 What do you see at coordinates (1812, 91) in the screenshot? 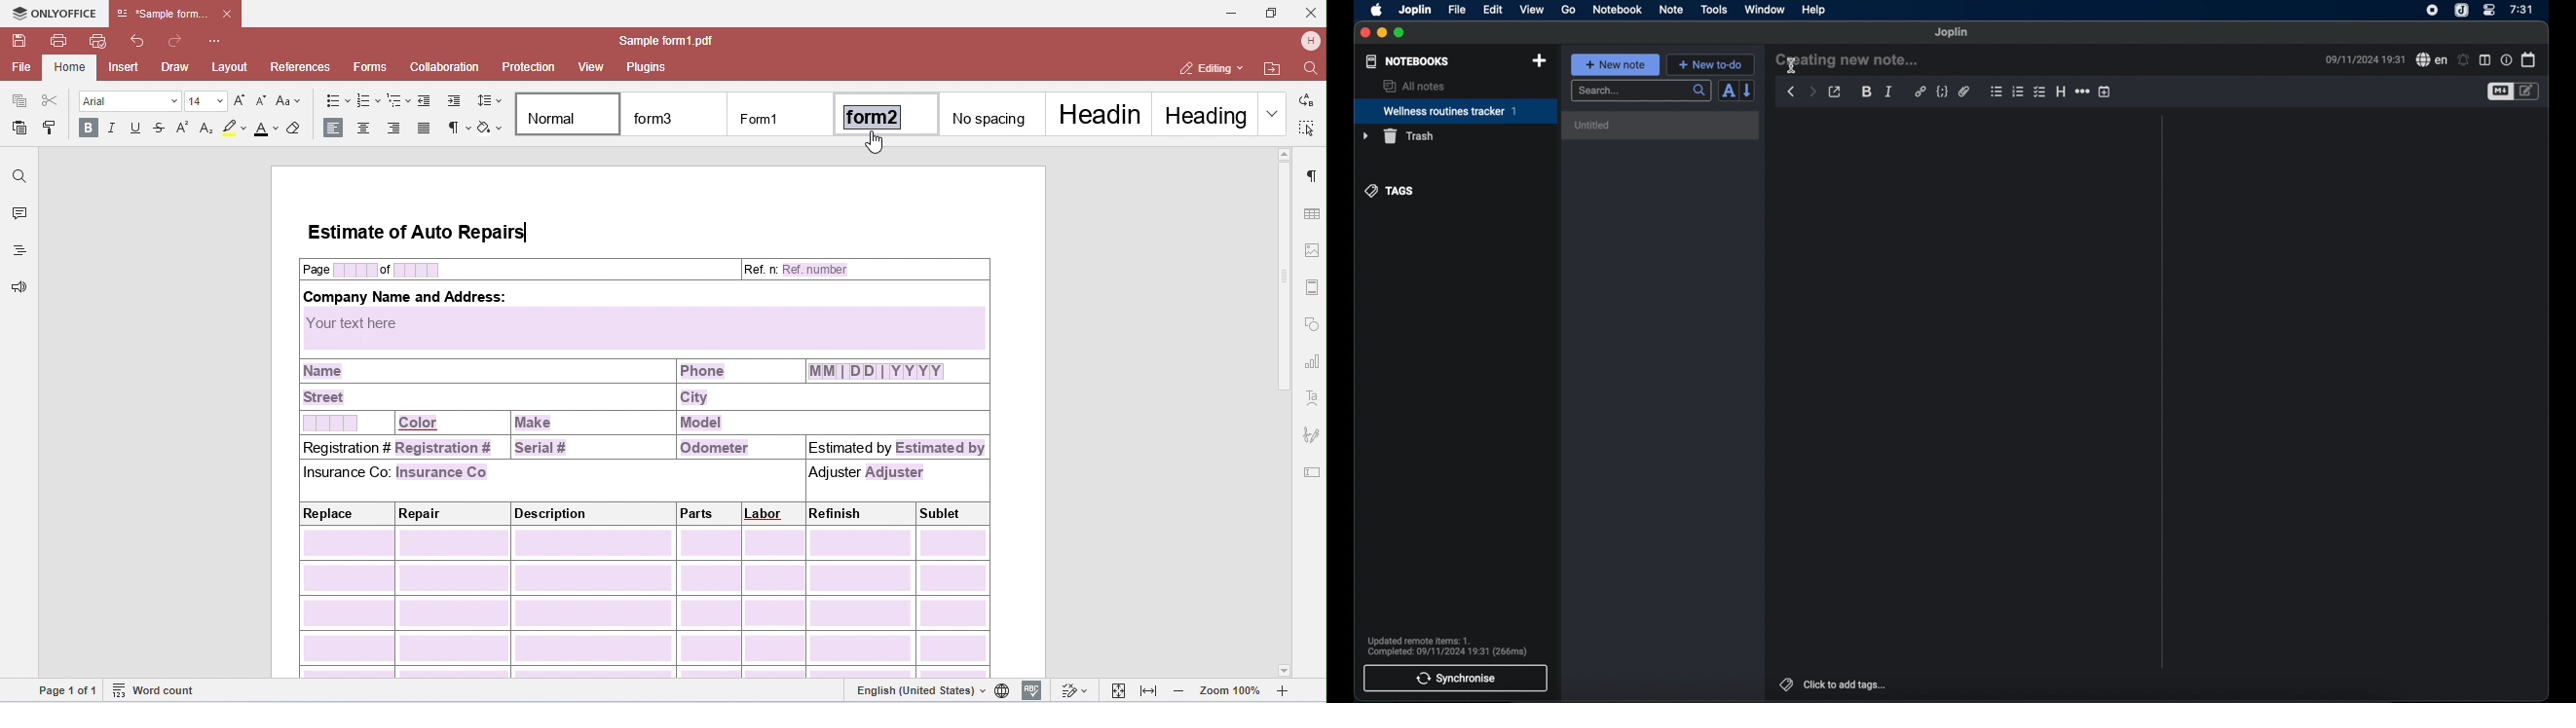
I see `forward` at bounding box center [1812, 91].